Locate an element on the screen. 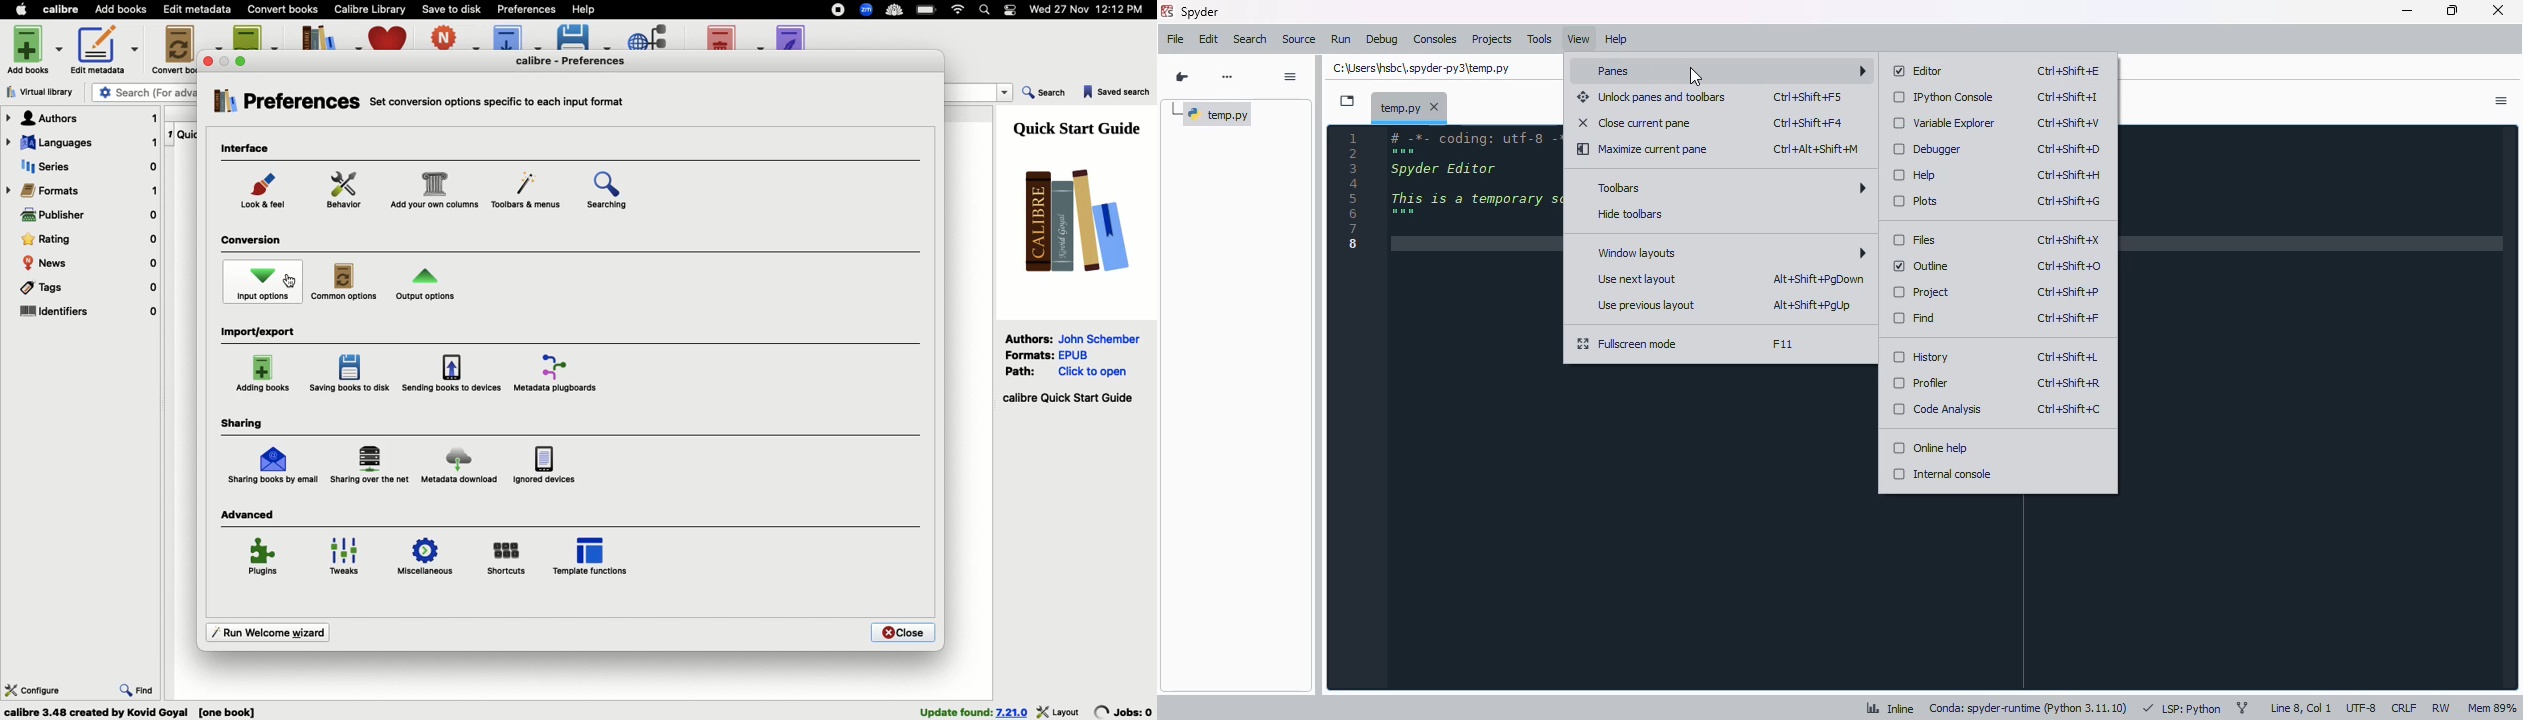  shortcut for help is located at coordinates (2069, 175).